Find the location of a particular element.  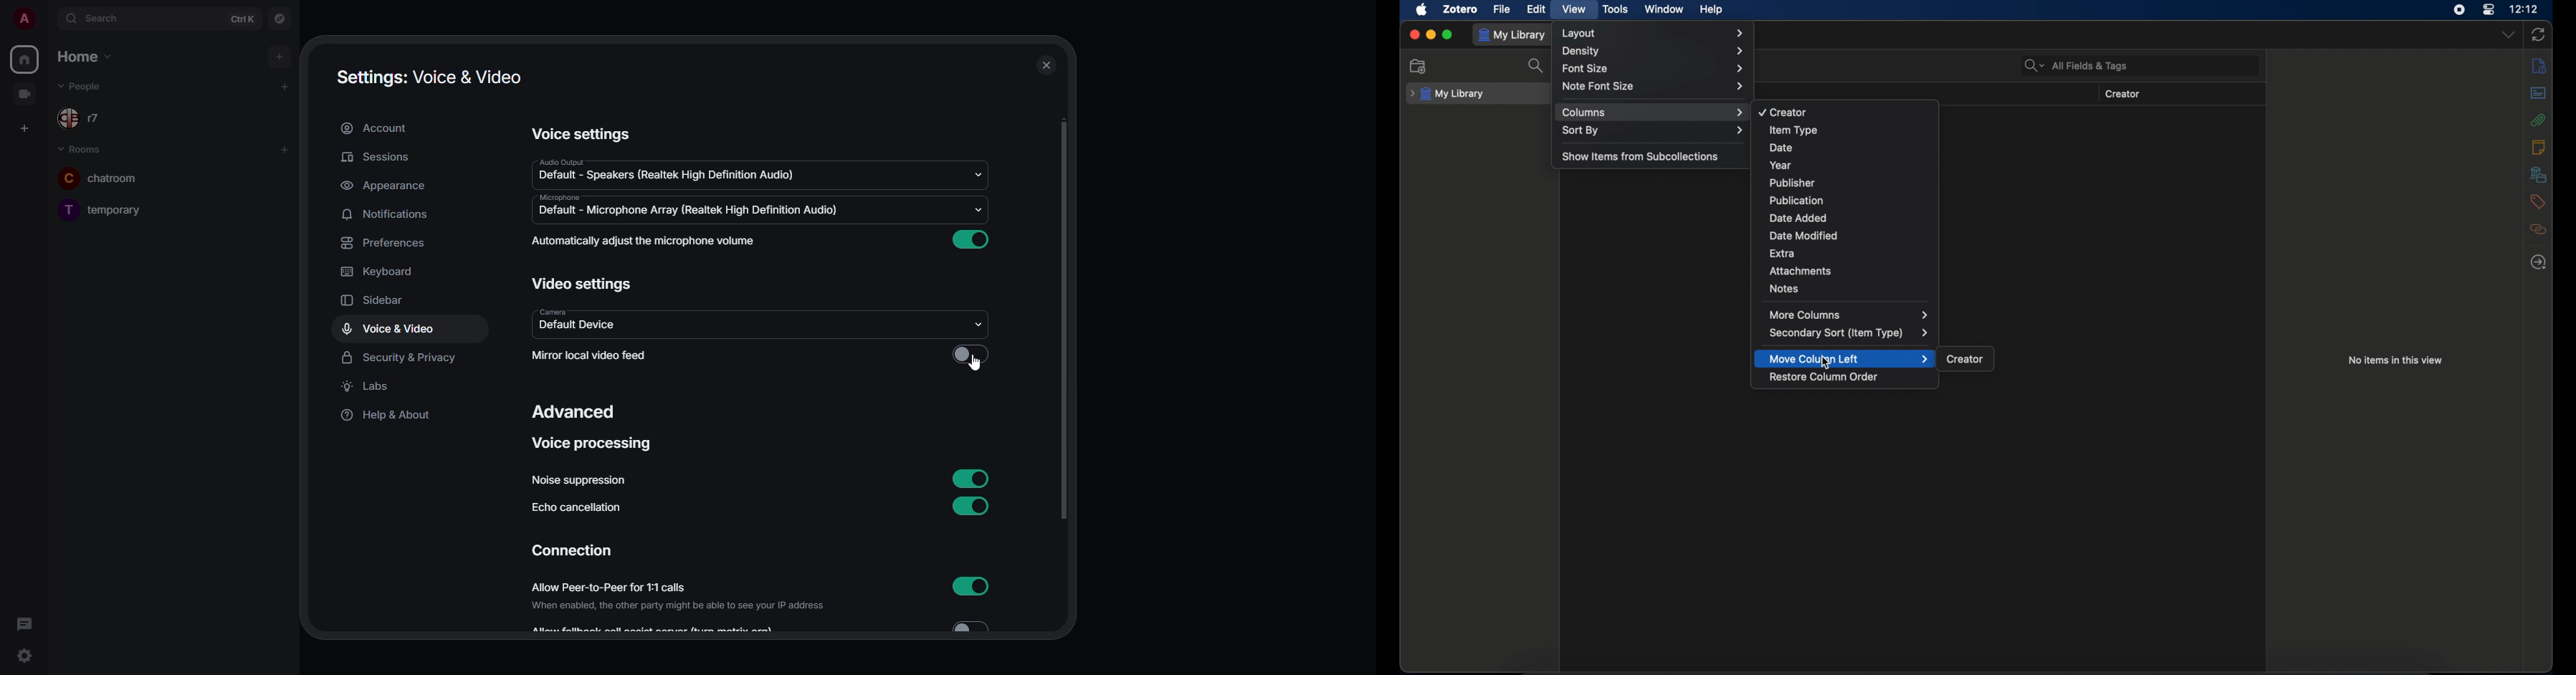

notifications is located at coordinates (388, 214).